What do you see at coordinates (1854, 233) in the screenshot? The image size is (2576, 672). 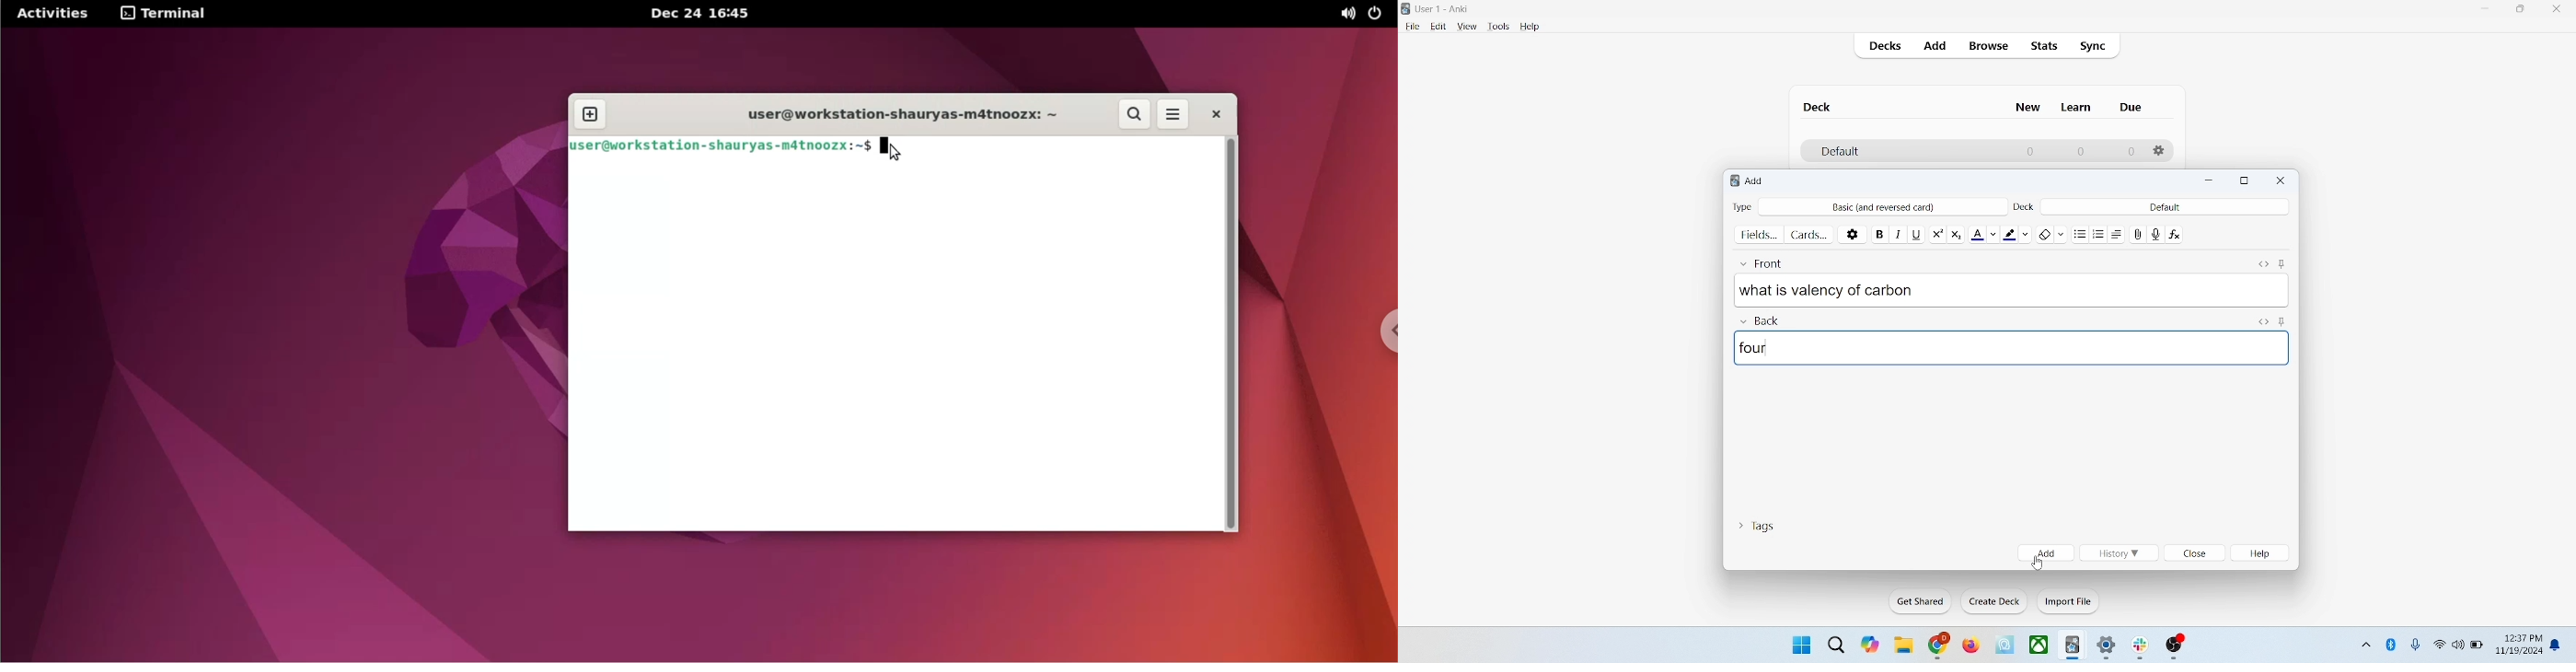 I see `options` at bounding box center [1854, 233].